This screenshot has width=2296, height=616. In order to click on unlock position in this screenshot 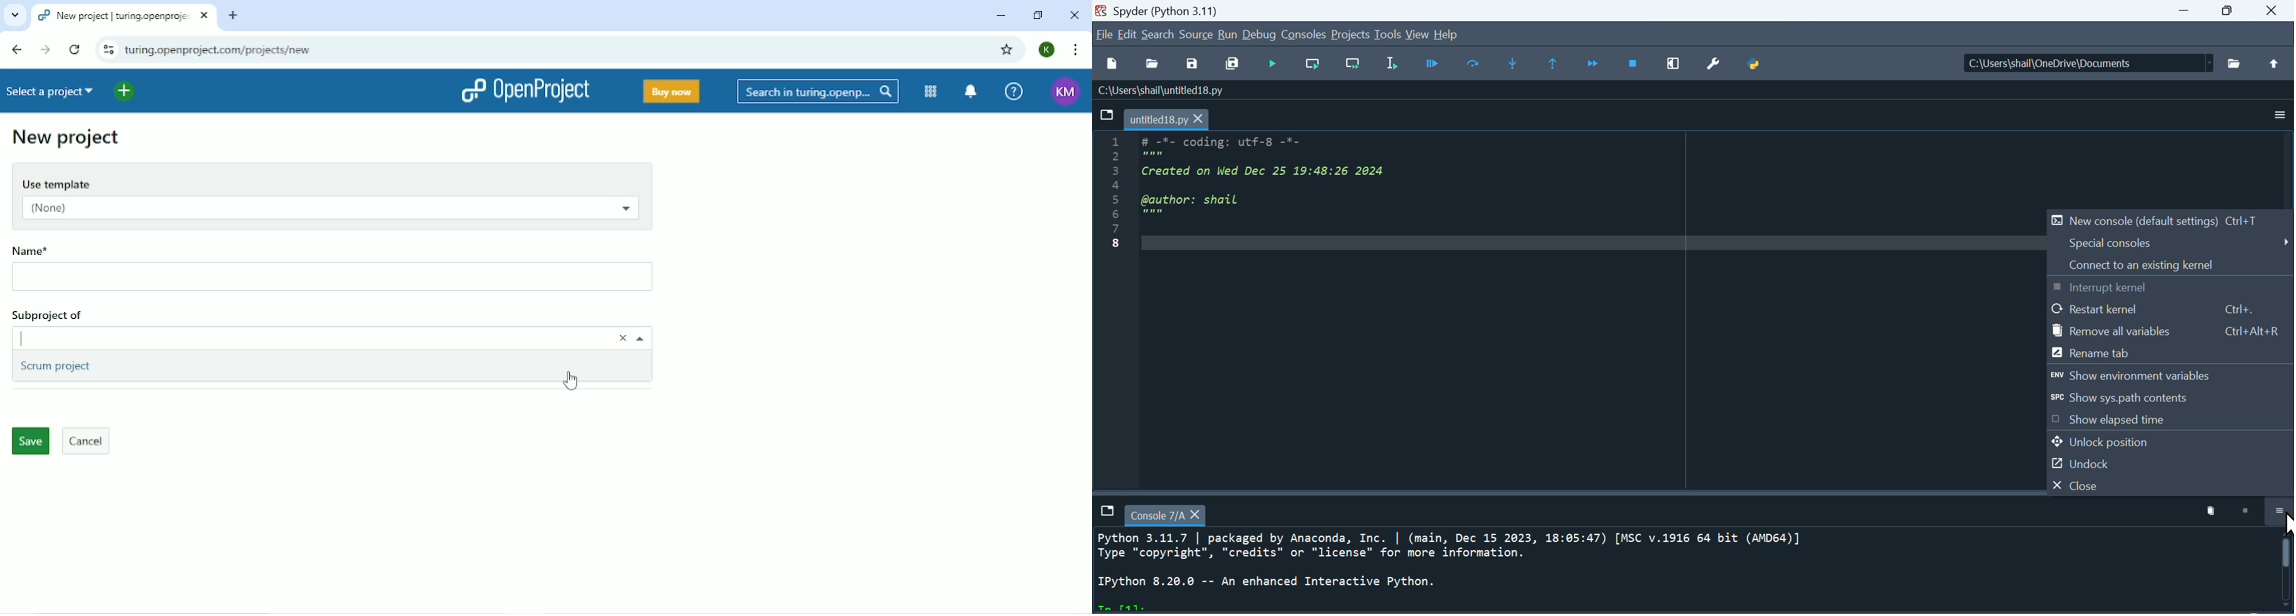, I will do `click(2168, 441)`.